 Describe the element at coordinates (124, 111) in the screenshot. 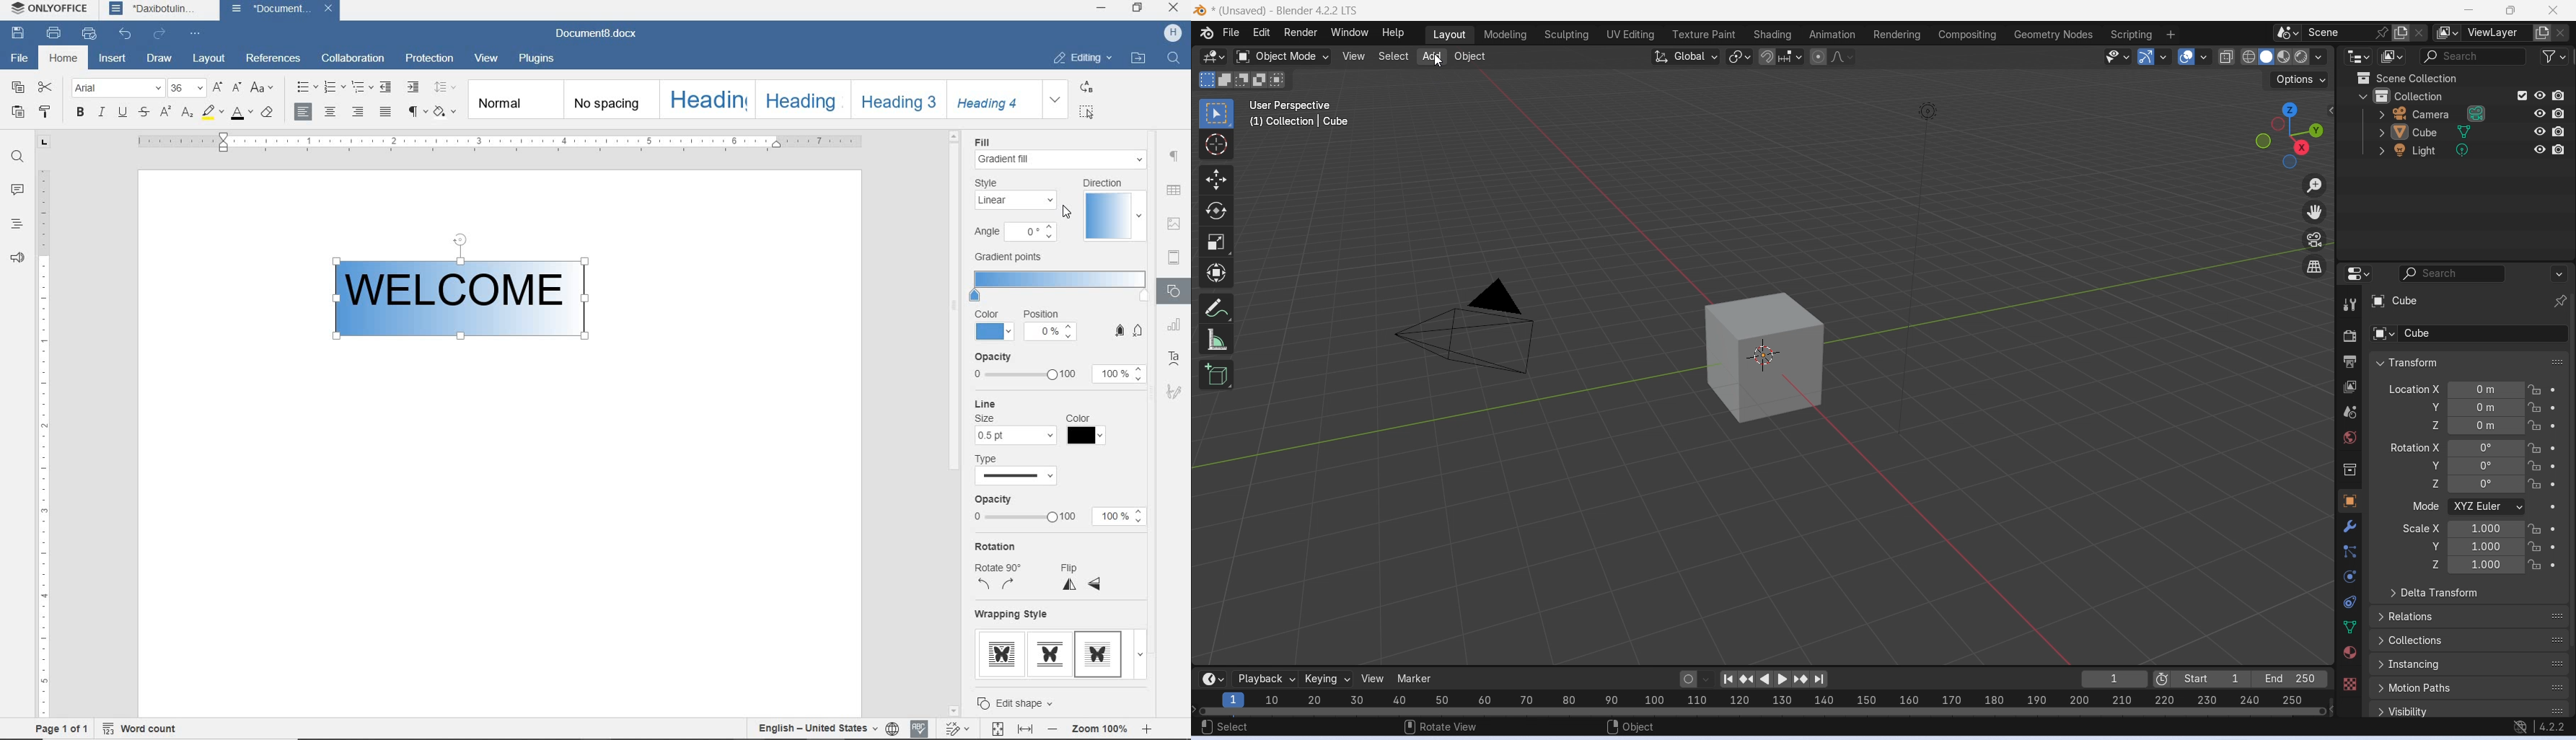

I see `UNDERLINE` at that location.